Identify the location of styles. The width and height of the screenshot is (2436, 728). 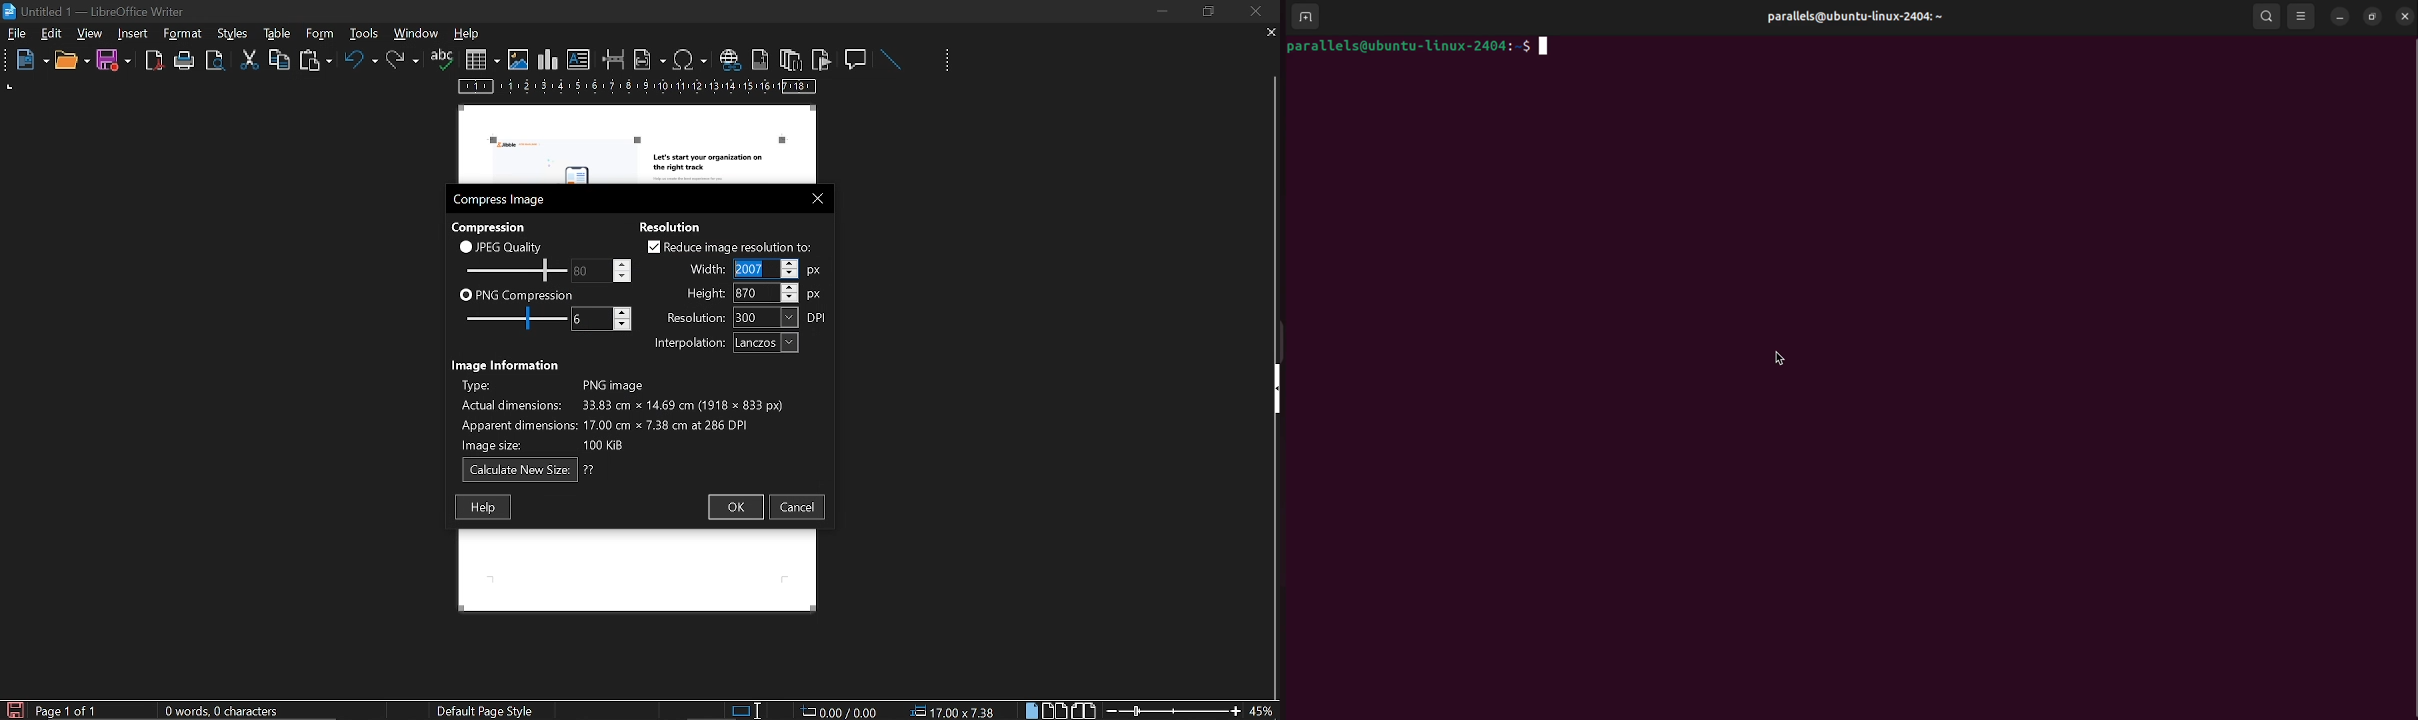
(274, 33).